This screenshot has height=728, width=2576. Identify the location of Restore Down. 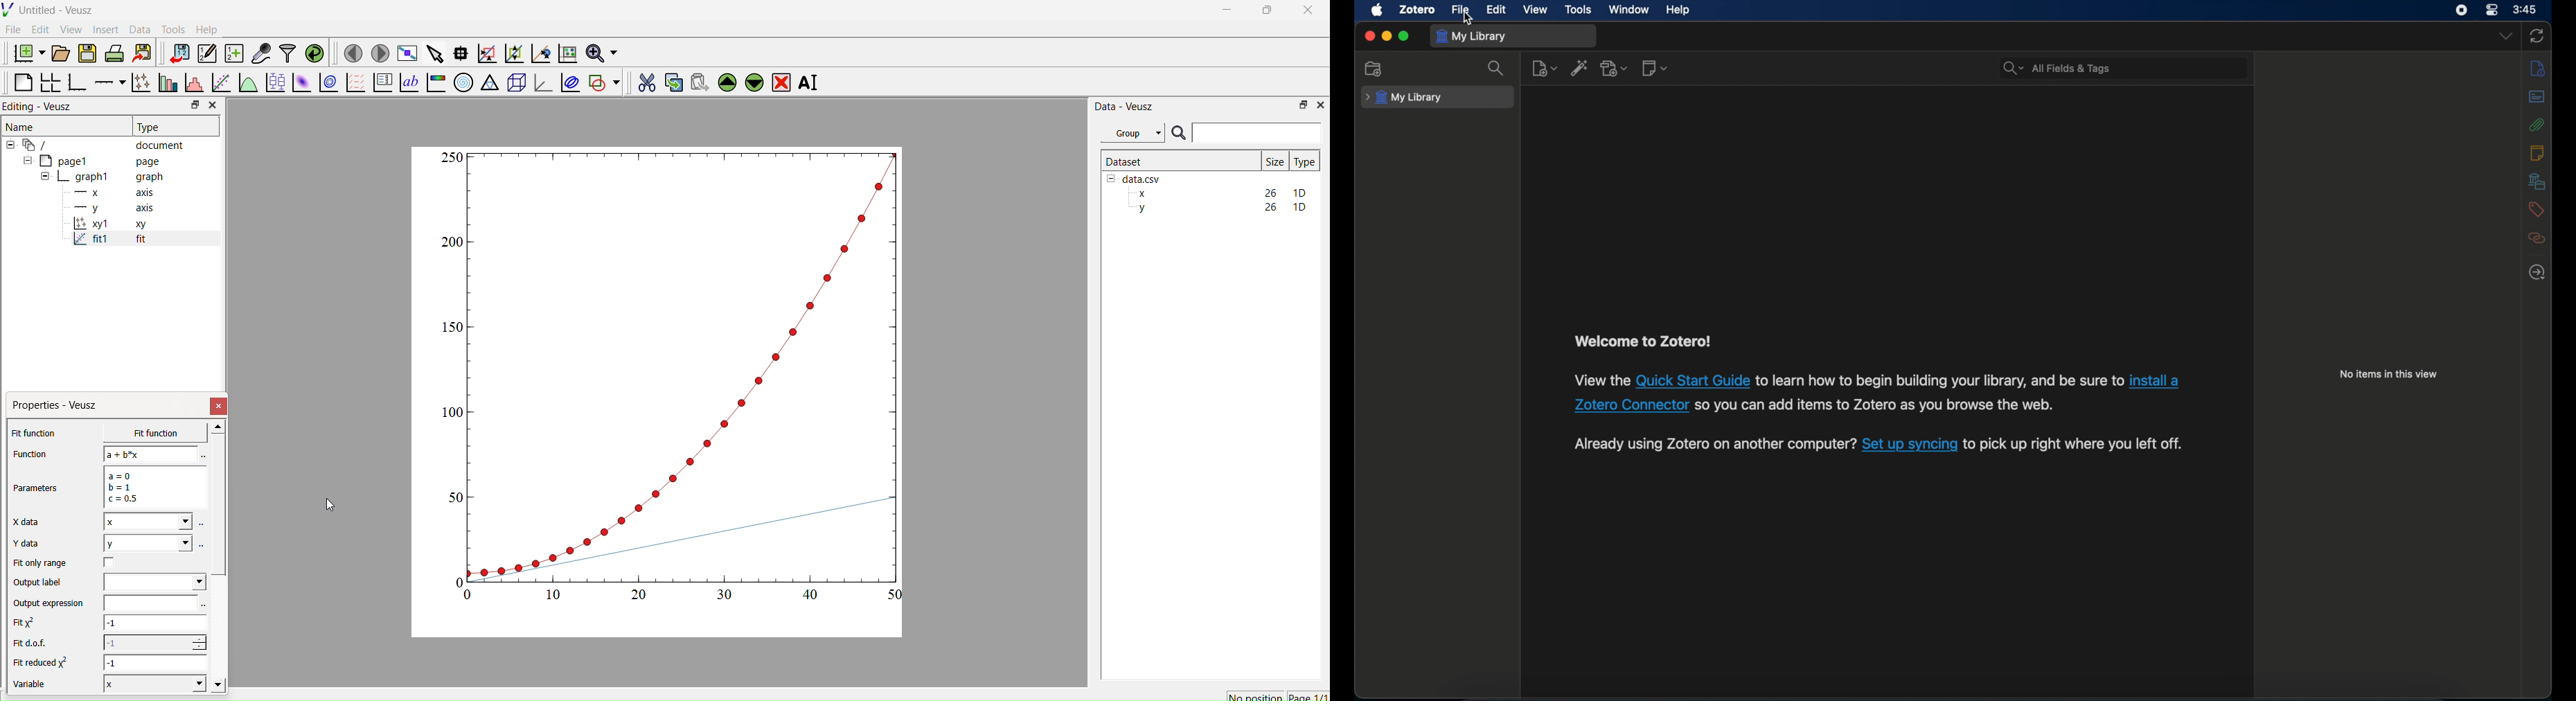
(1299, 104).